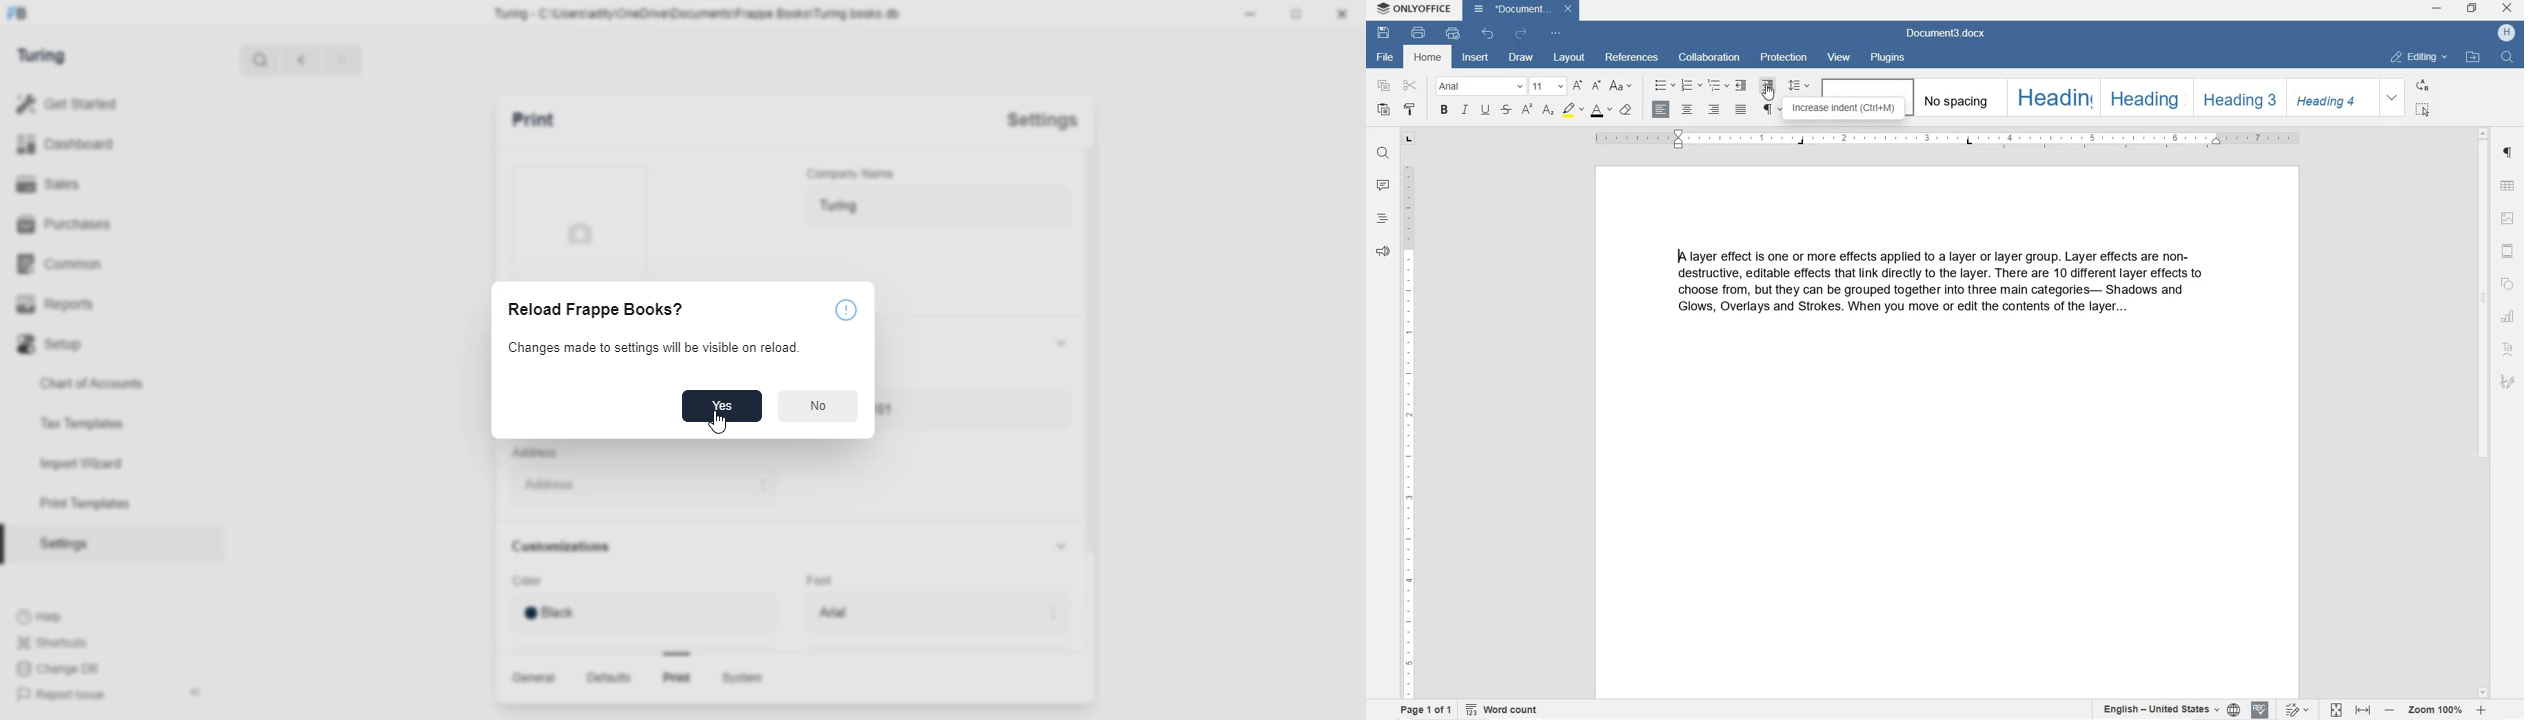  I want to click on FEEDBACK & SUPPORT, so click(1383, 253).